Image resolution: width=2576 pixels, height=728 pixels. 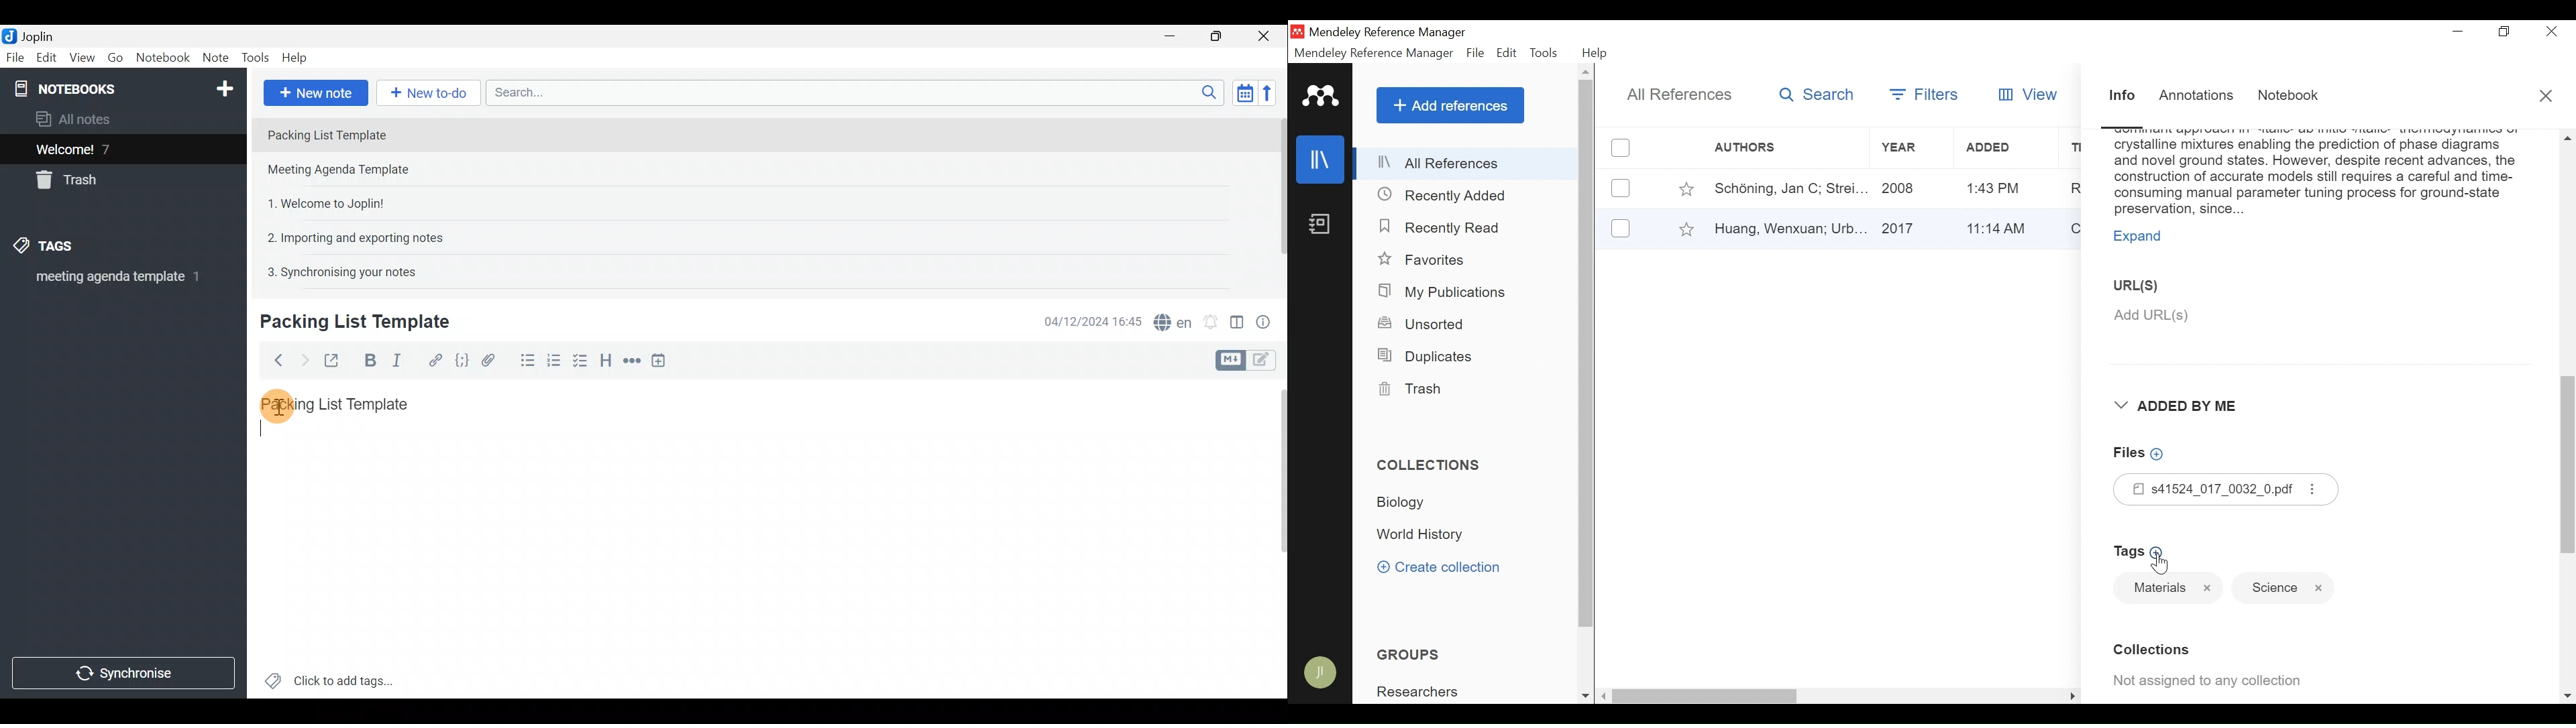 I want to click on Add URL(S), so click(x=2229, y=316).